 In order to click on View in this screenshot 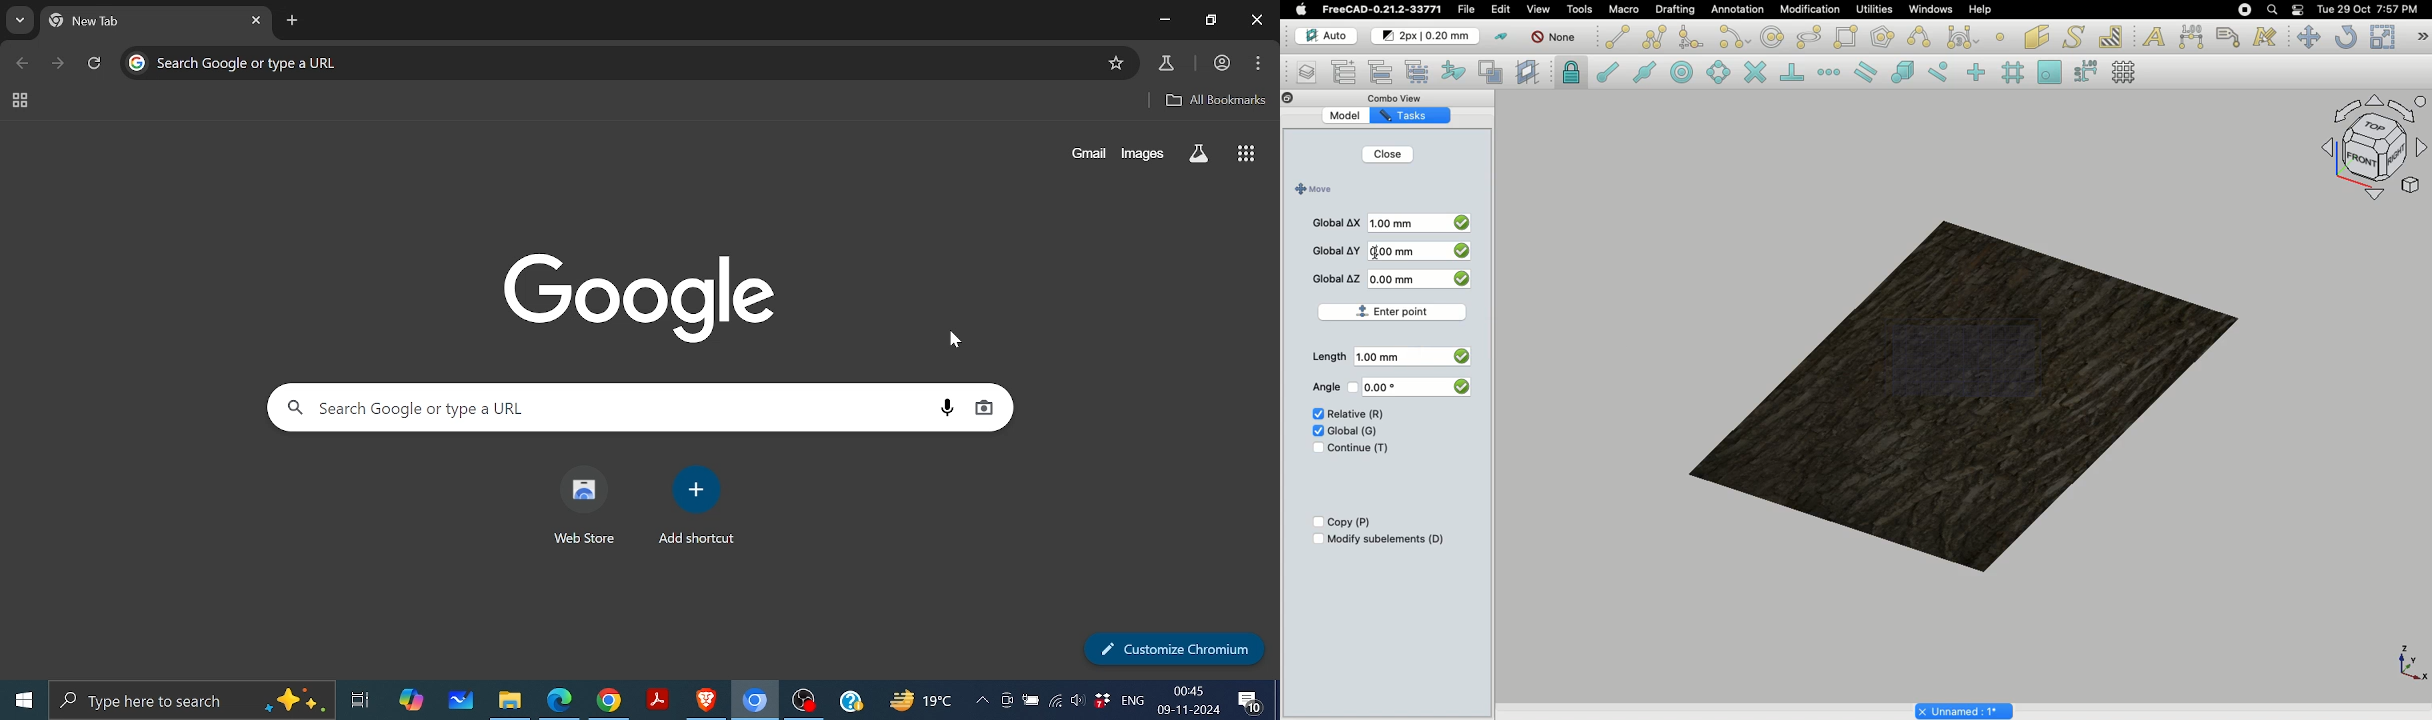, I will do `click(1538, 8)`.